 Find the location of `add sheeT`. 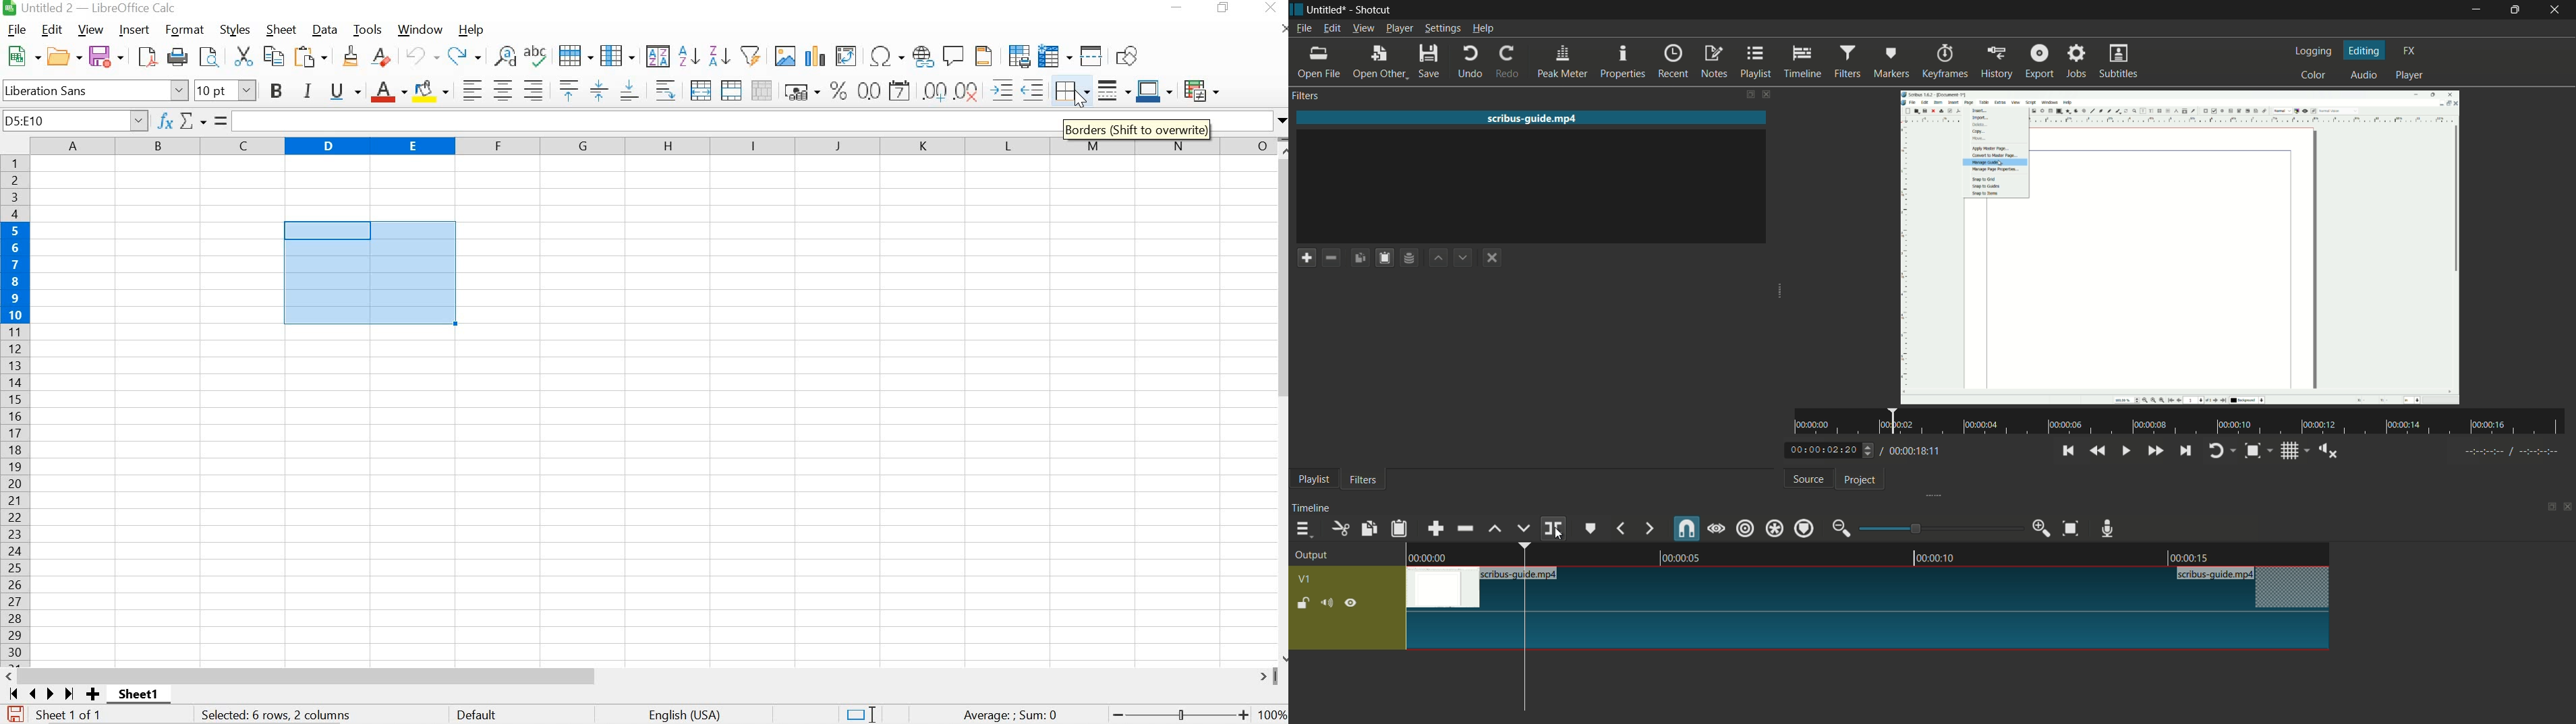

add sheeT is located at coordinates (92, 694).